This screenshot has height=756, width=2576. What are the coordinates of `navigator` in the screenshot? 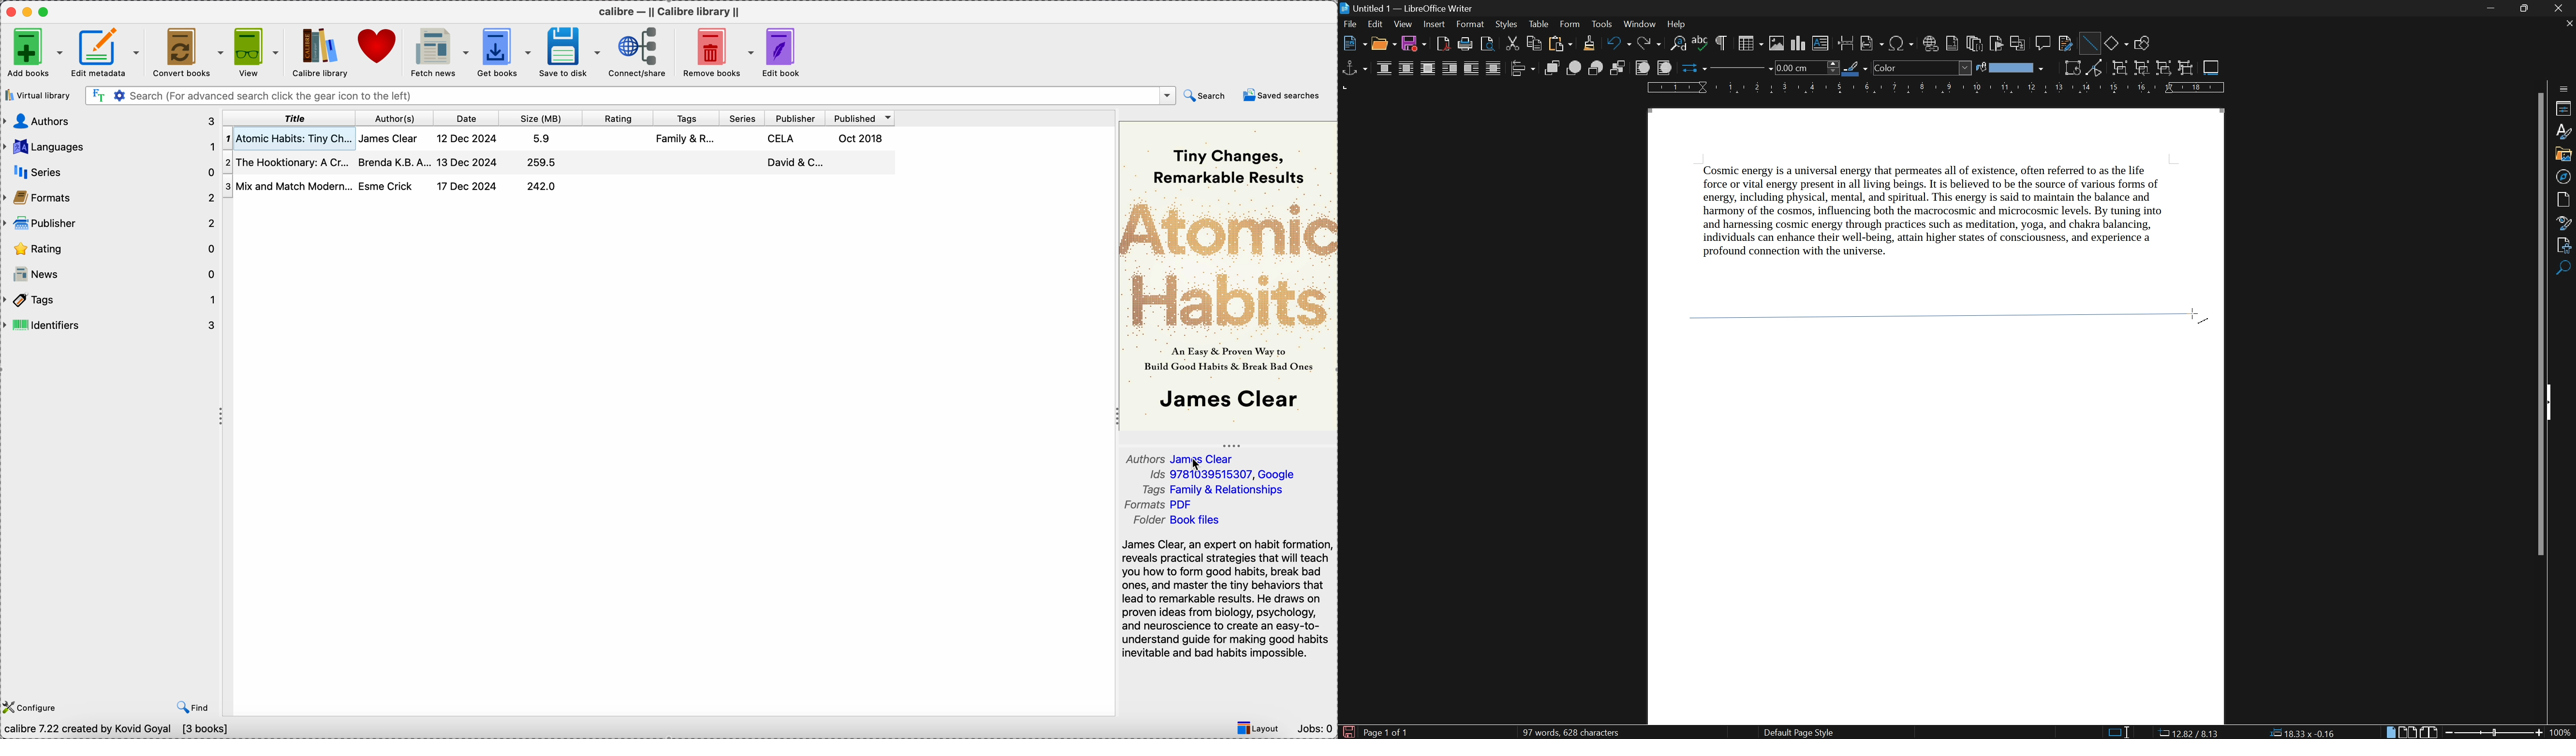 It's located at (2563, 177).